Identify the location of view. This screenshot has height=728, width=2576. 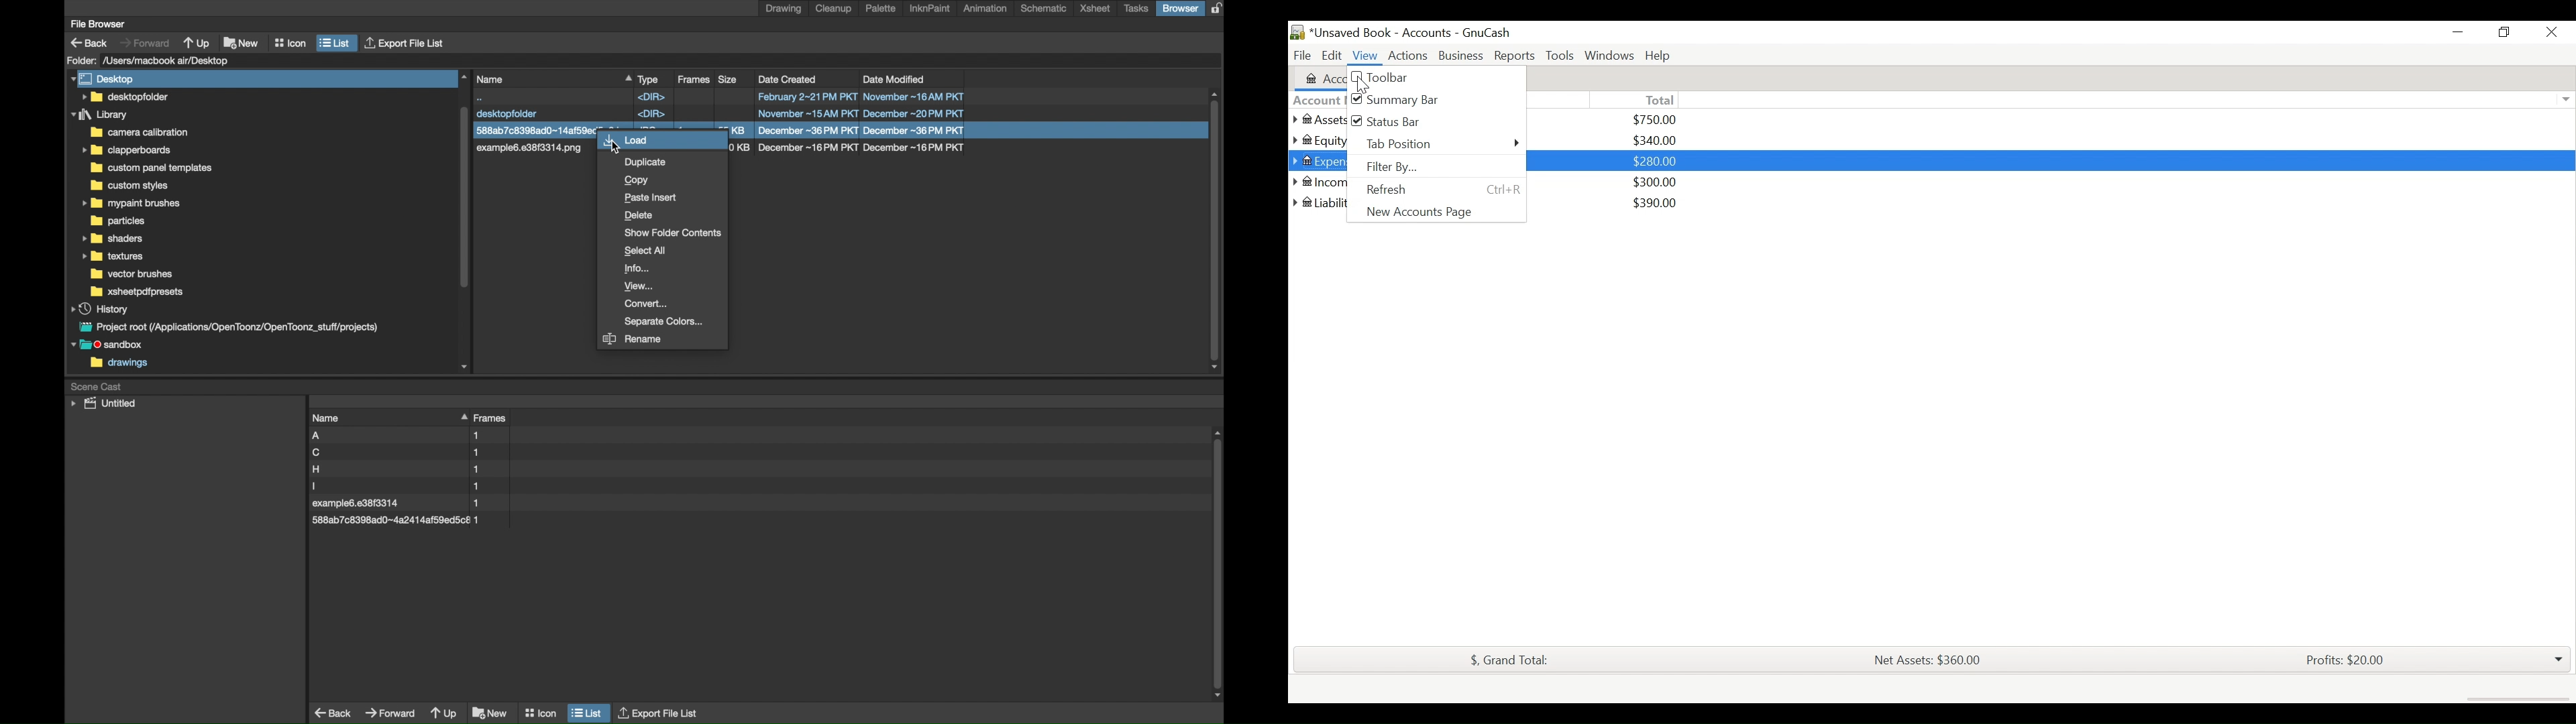
(640, 287).